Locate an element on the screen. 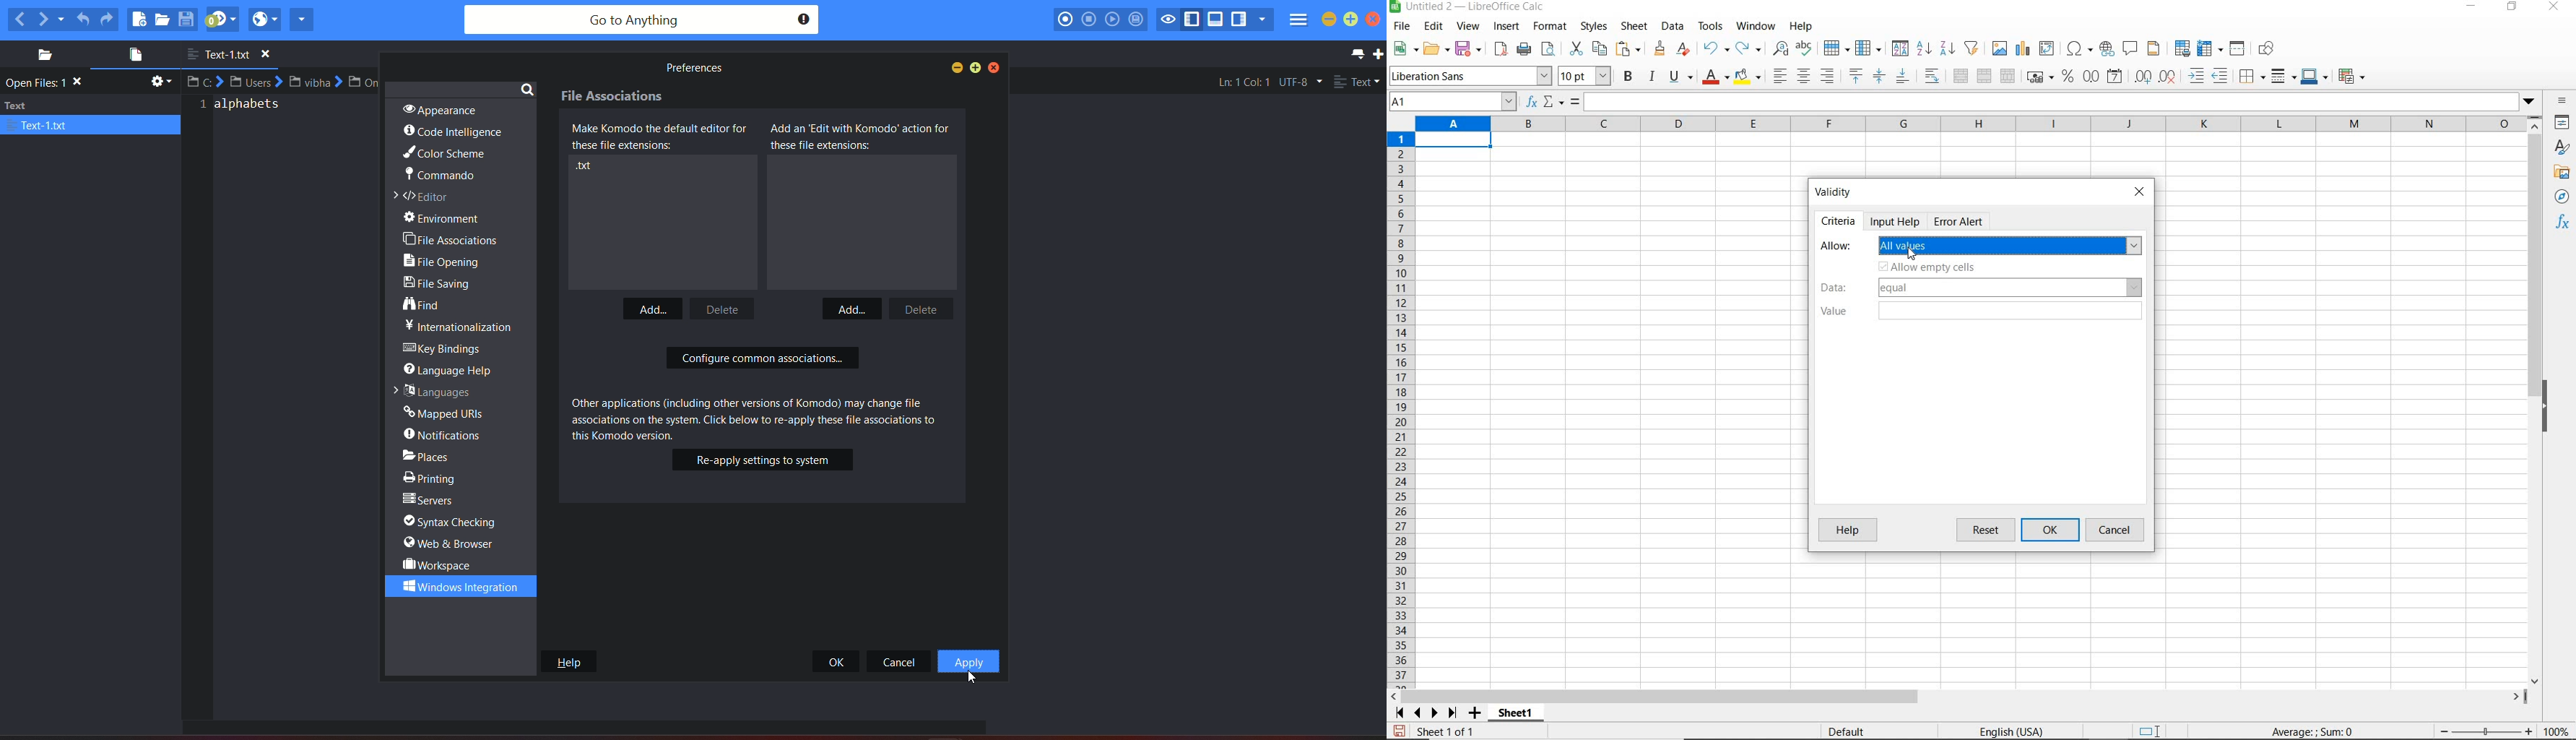  cut is located at coordinates (1576, 49).